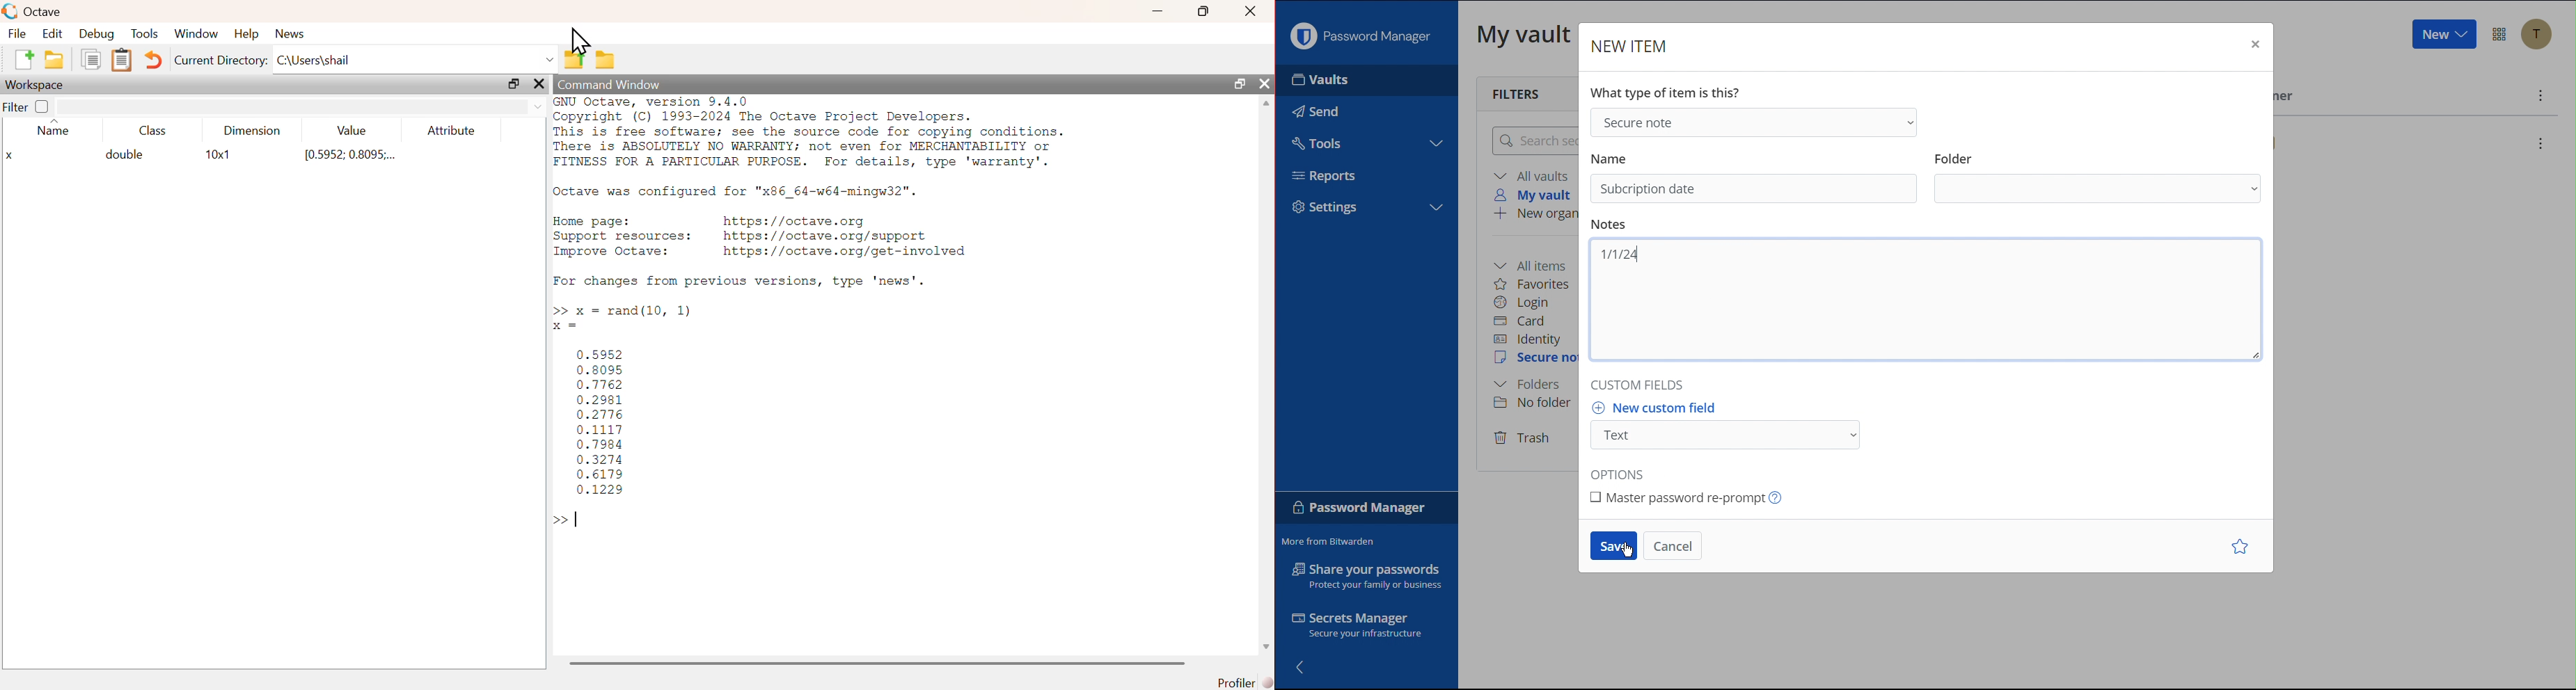 The image size is (2576, 700). Describe the element at coordinates (1534, 215) in the screenshot. I see `New organization` at that location.